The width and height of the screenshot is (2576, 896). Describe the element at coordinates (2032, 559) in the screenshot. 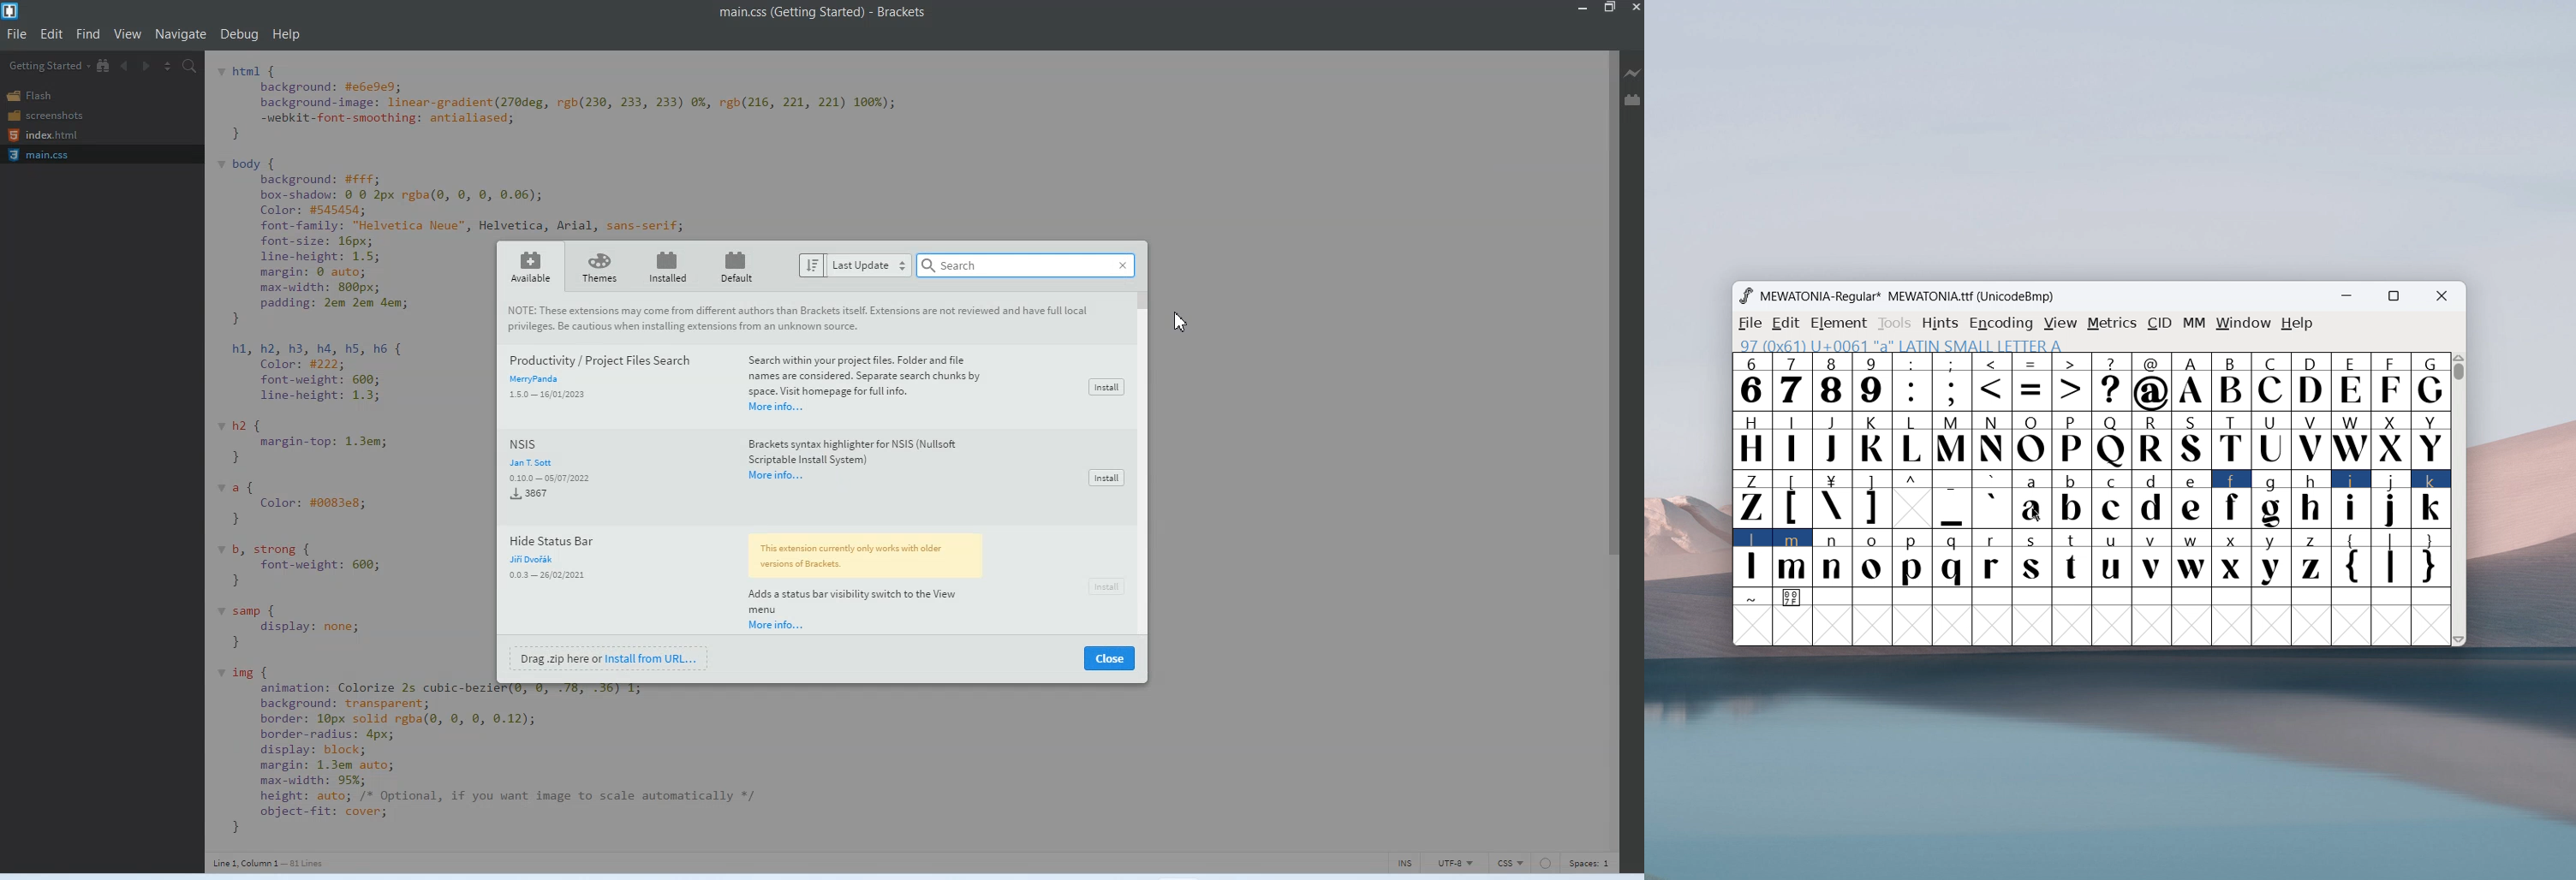

I see `s` at that location.